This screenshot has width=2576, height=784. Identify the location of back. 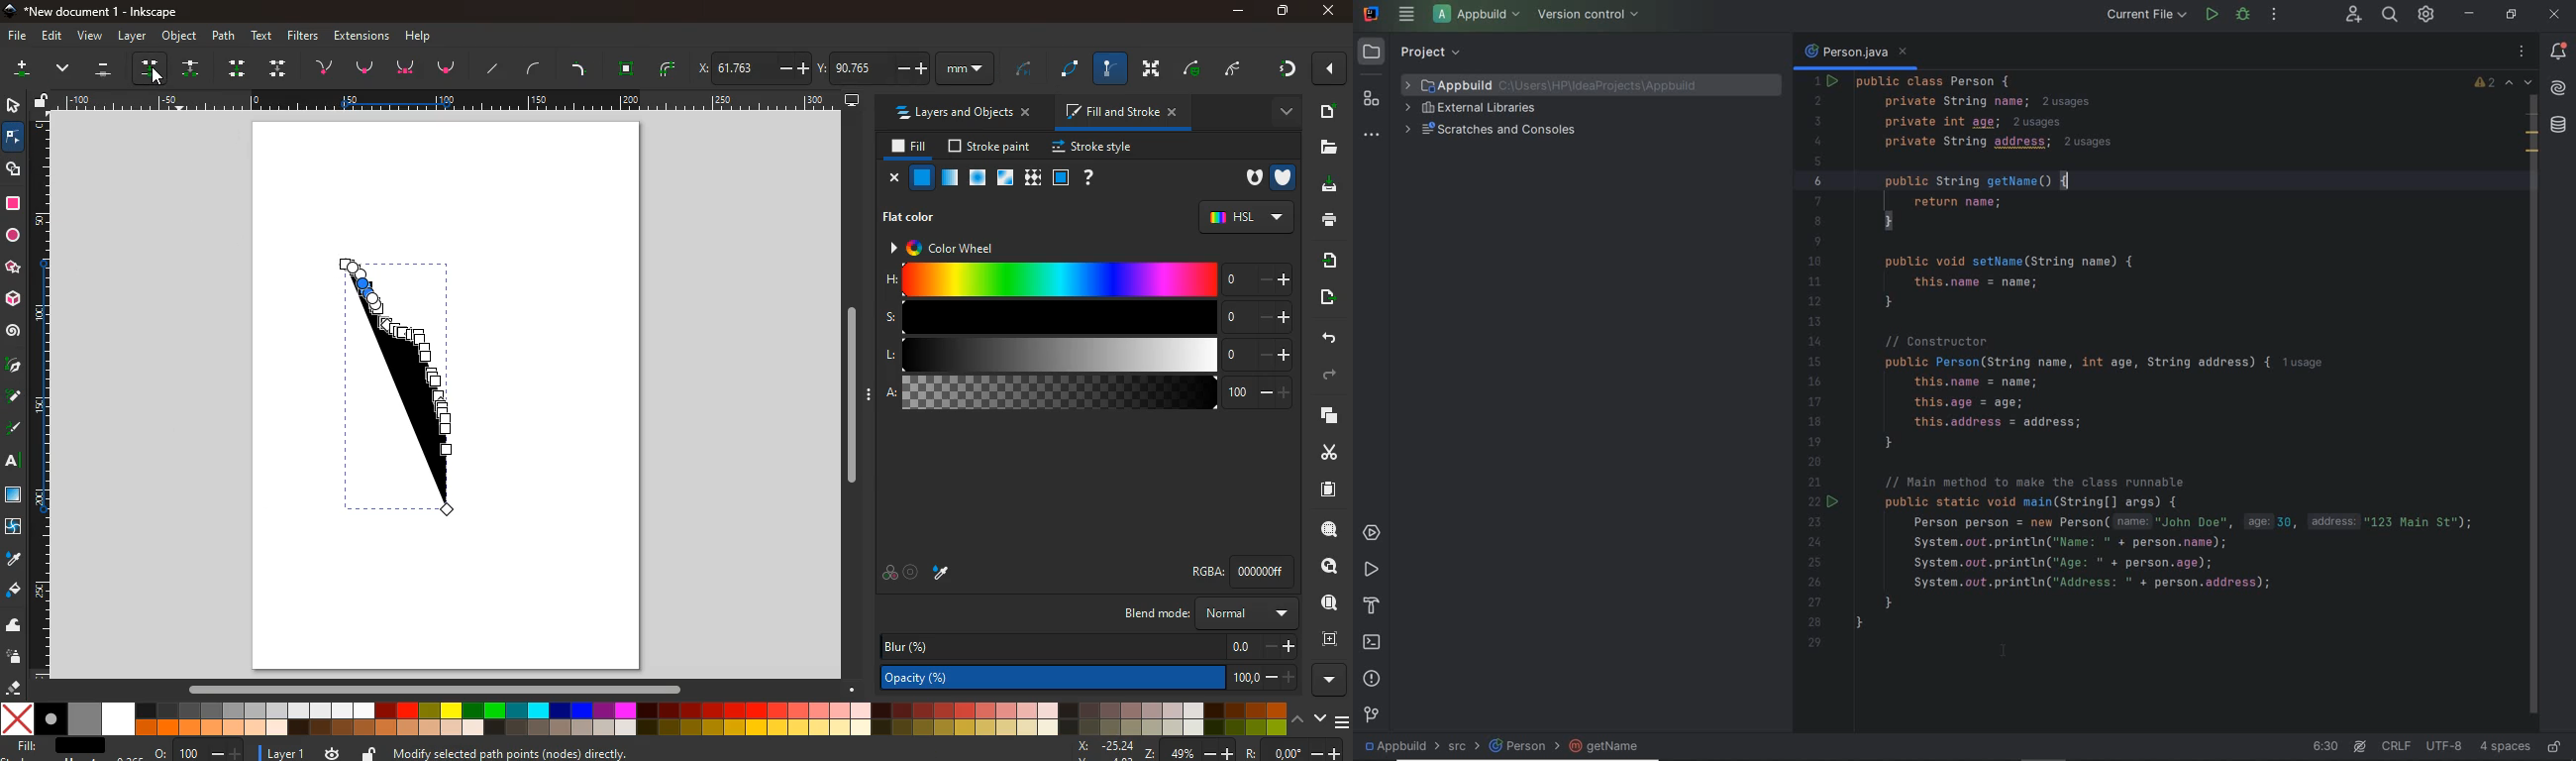
(1323, 337).